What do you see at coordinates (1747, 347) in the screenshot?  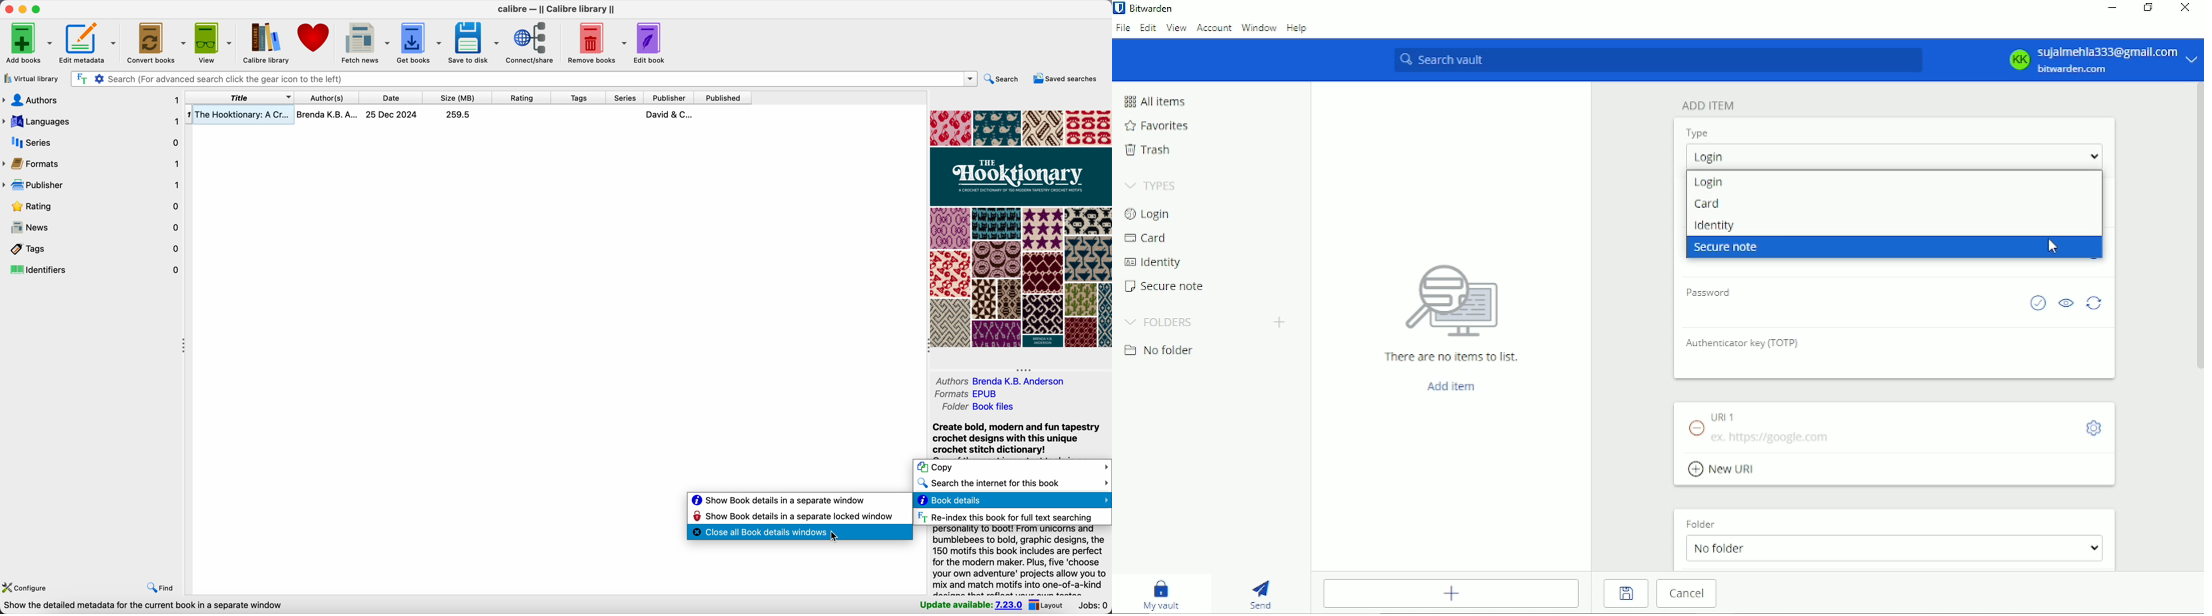 I see `Authenticator key (TOTP)` at bounding box center [1747, 347].